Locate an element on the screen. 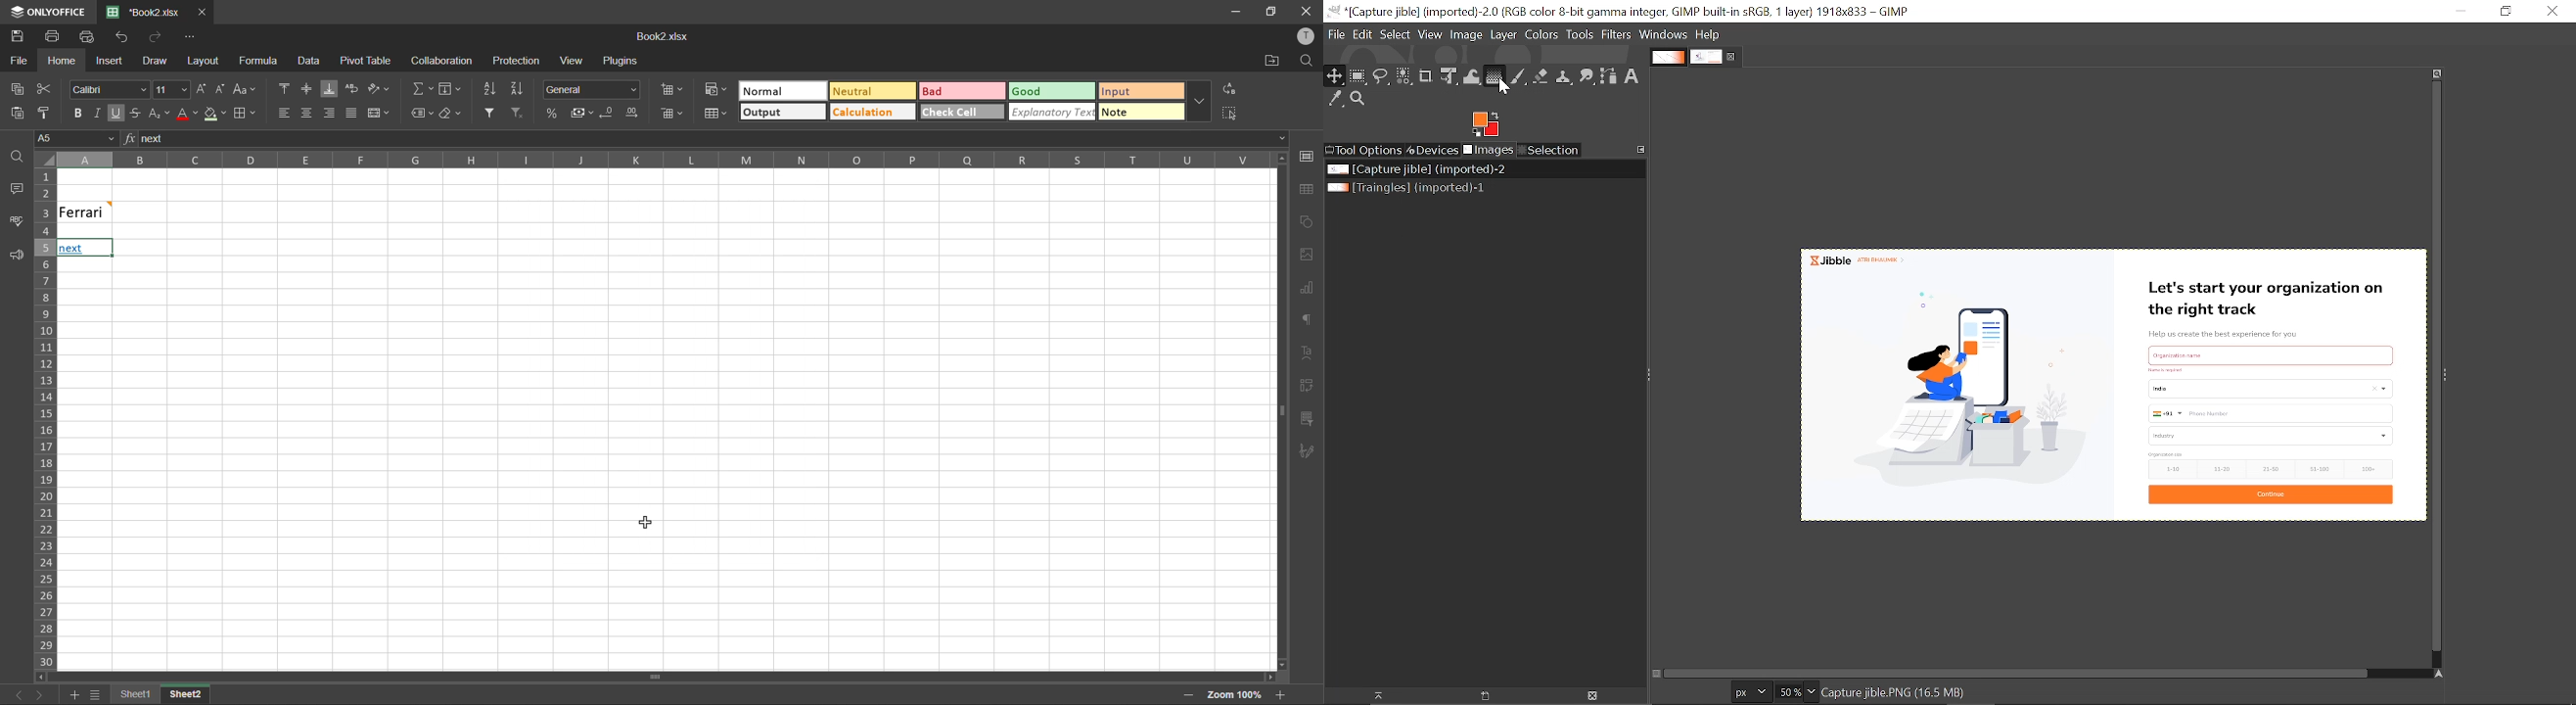 The height and width of the screenshot is (728, 2576). Tool options is located at coordinates (1364, 152).